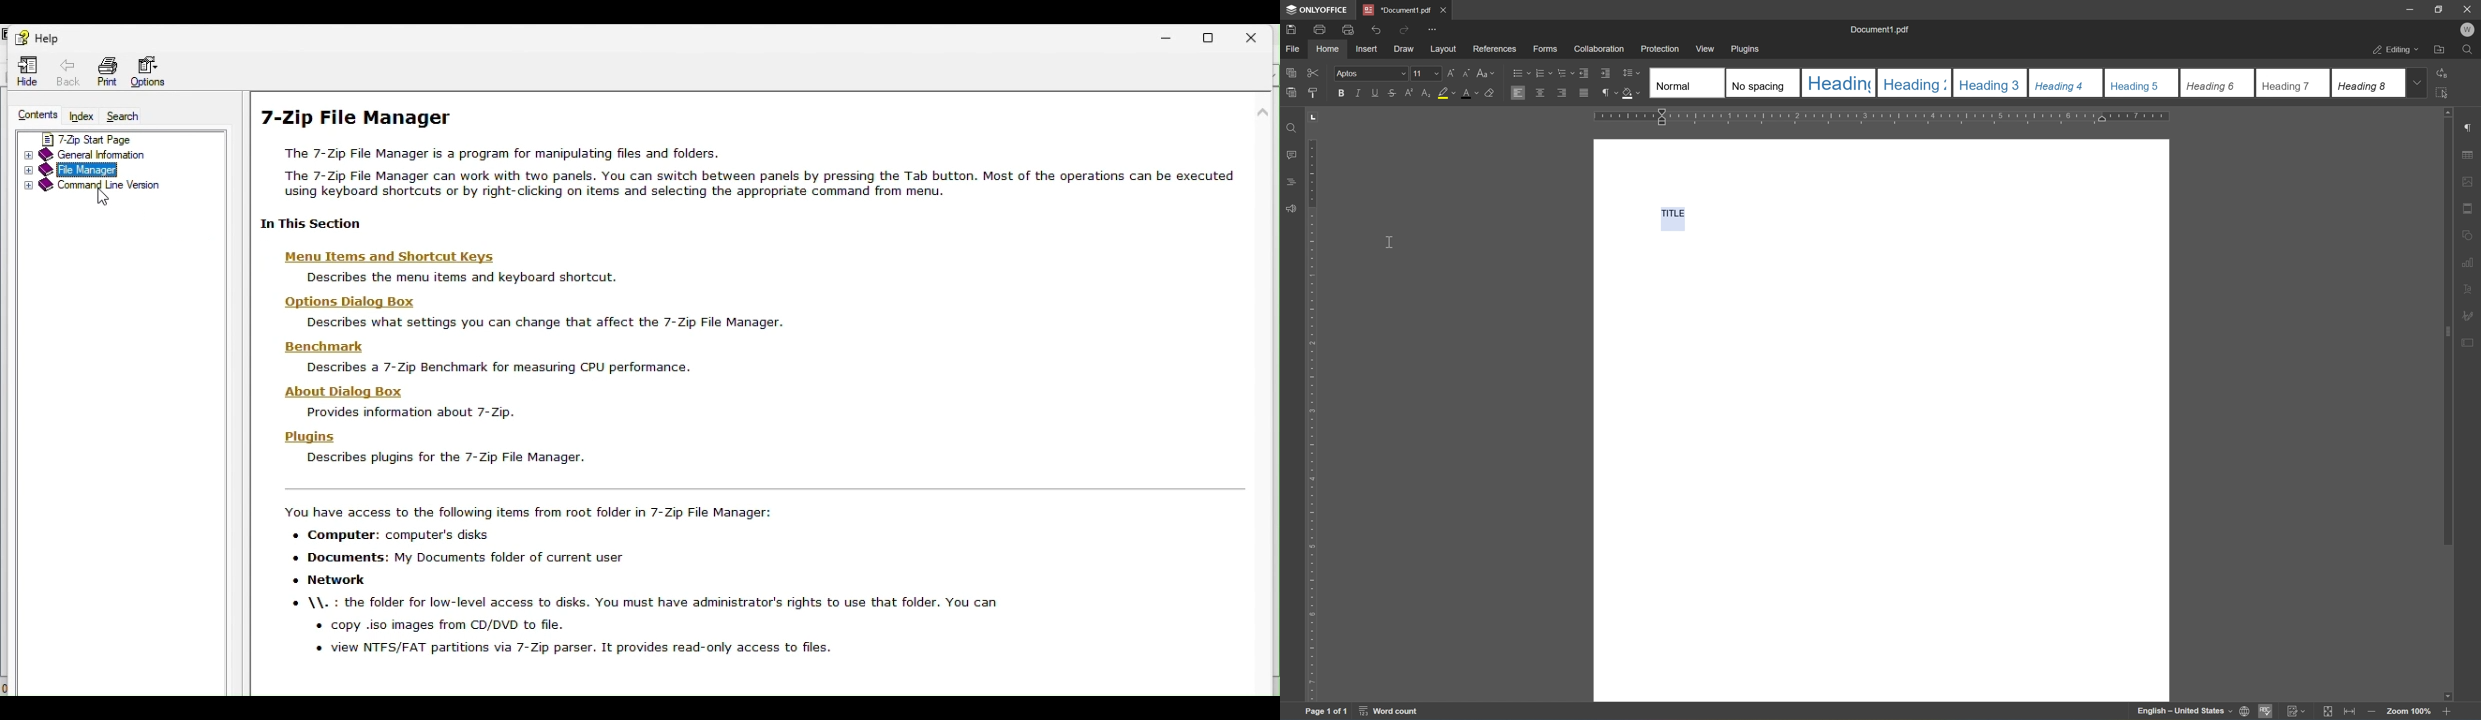 This screenshot has height=728, width=2492. Describe the element at coordinates (1294, 128) in the screenshot. I see `find` at that location.